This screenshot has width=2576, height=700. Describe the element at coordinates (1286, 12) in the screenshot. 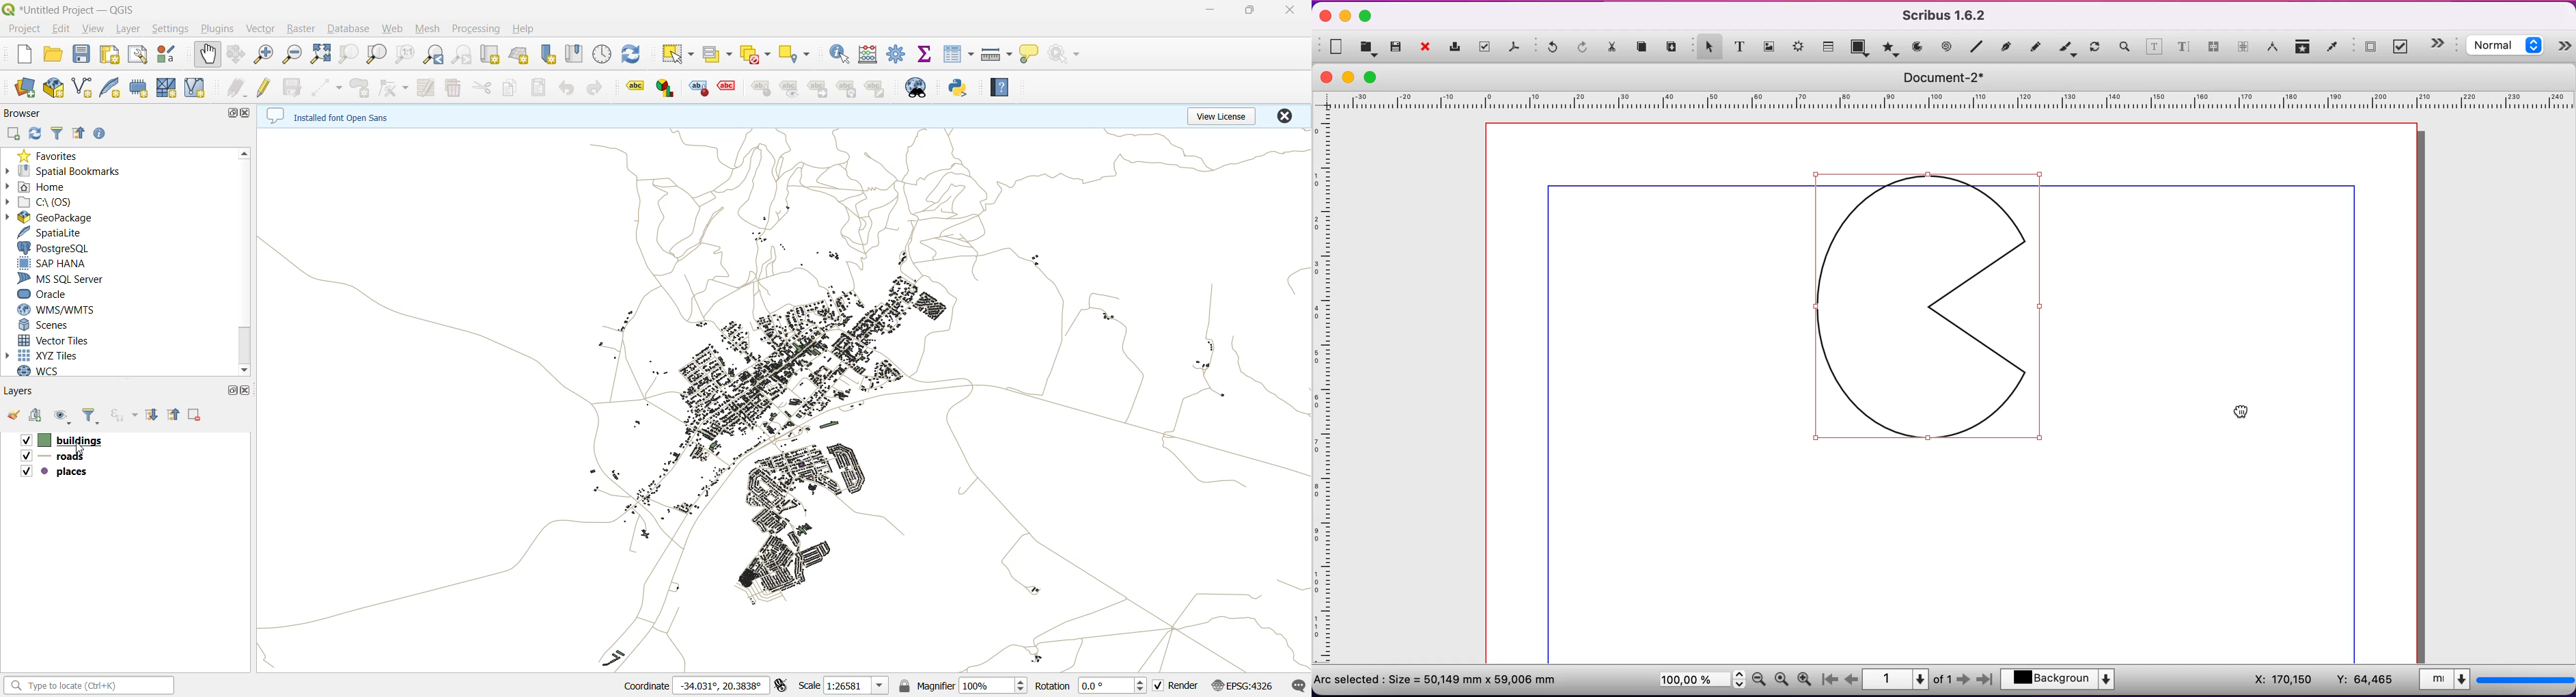

I see `close` at that location.